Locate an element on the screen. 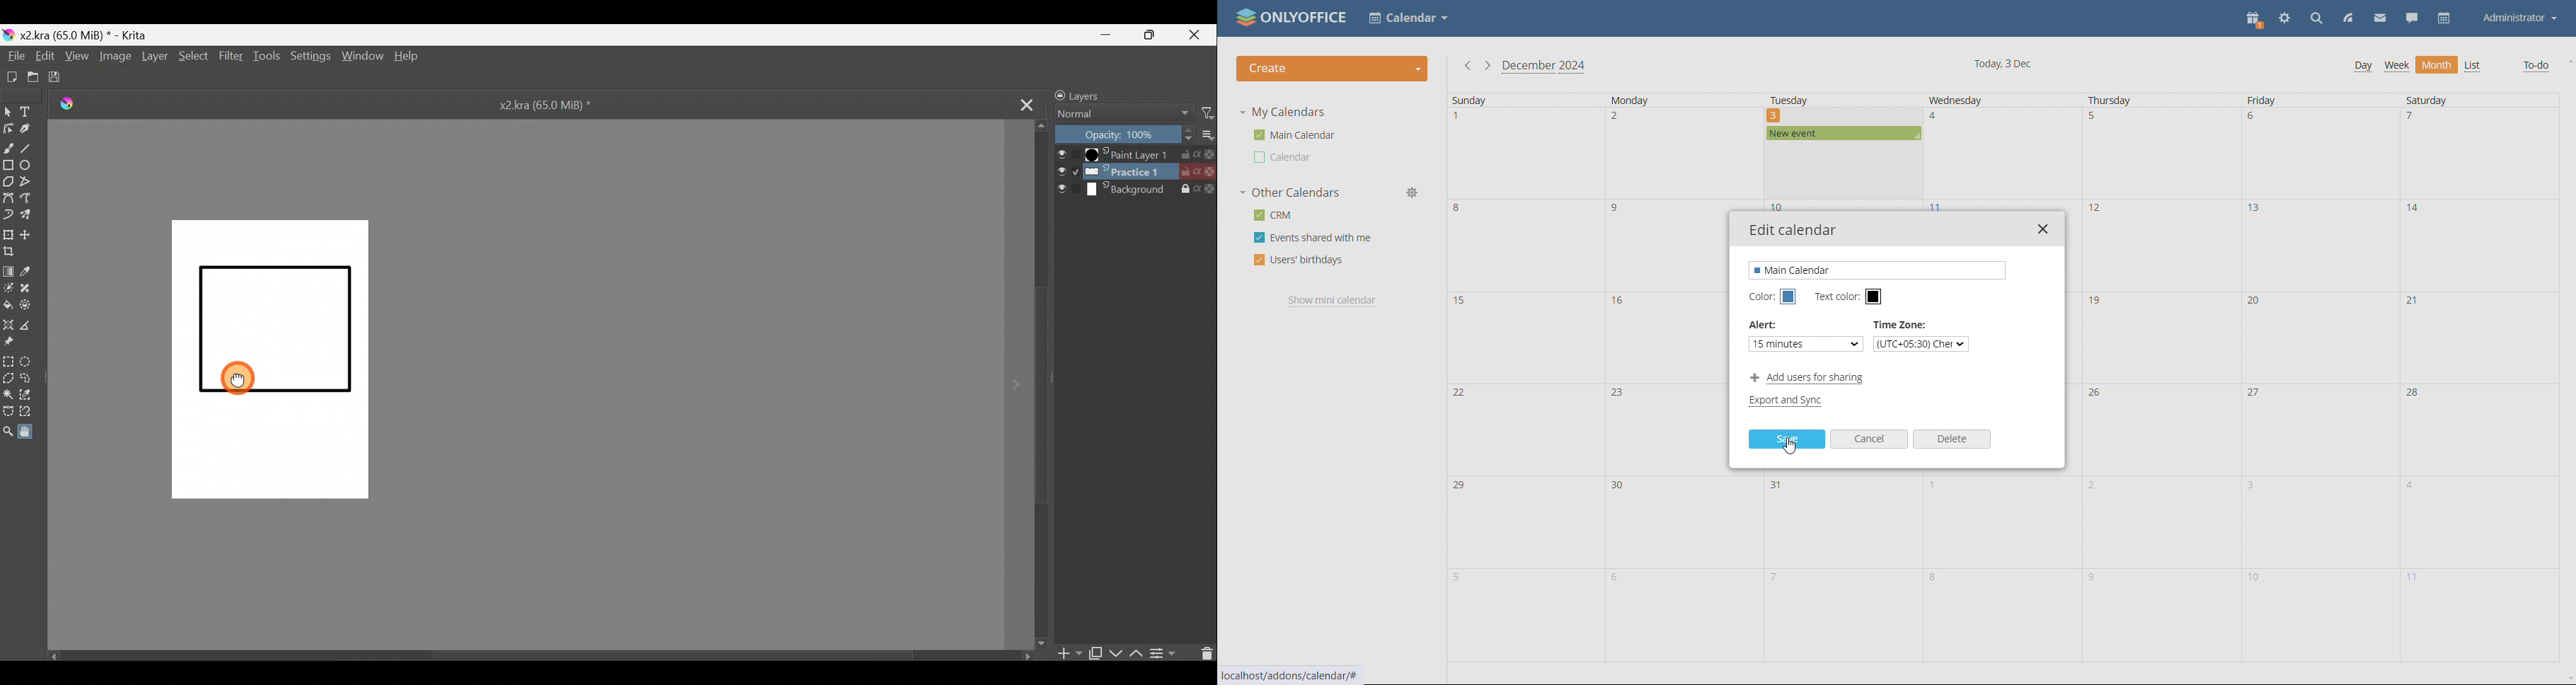 The width and height of the screenshot is (2576, 700). date is located at coordinates (1524, 617).